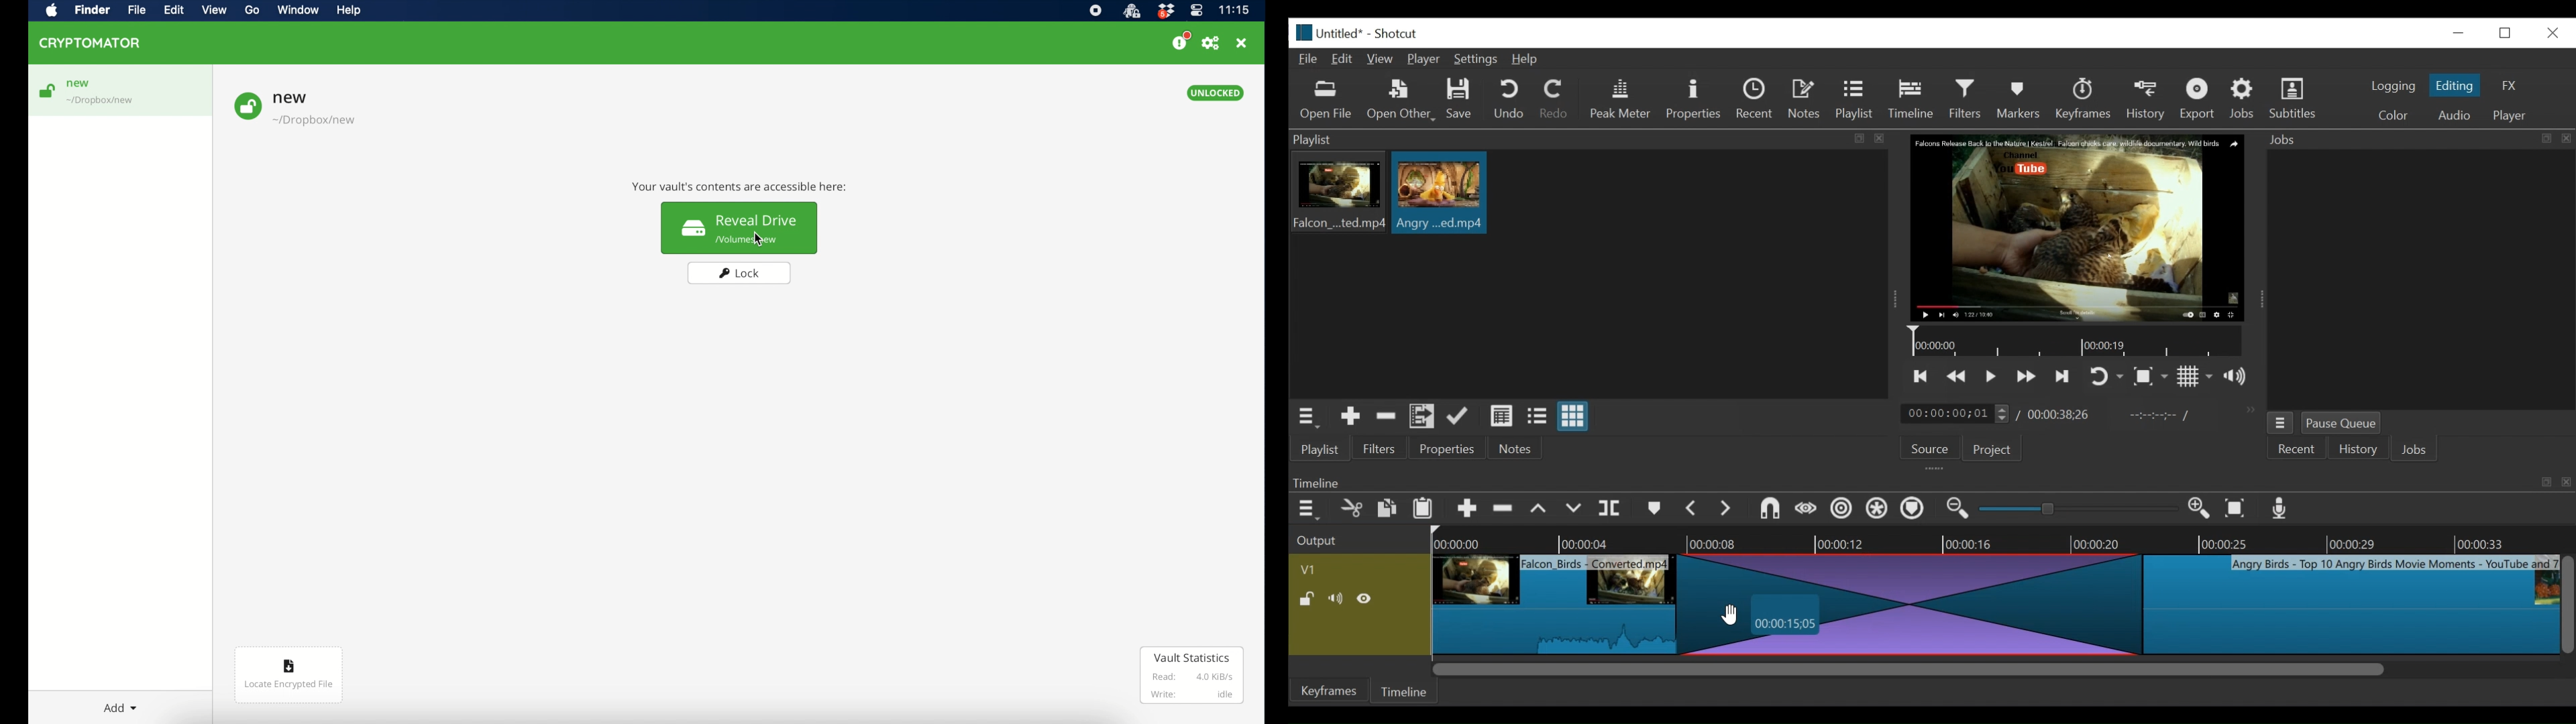  Describe the element at coordinates (1758, 101) in the screenshot. I see `Recent` at that location.